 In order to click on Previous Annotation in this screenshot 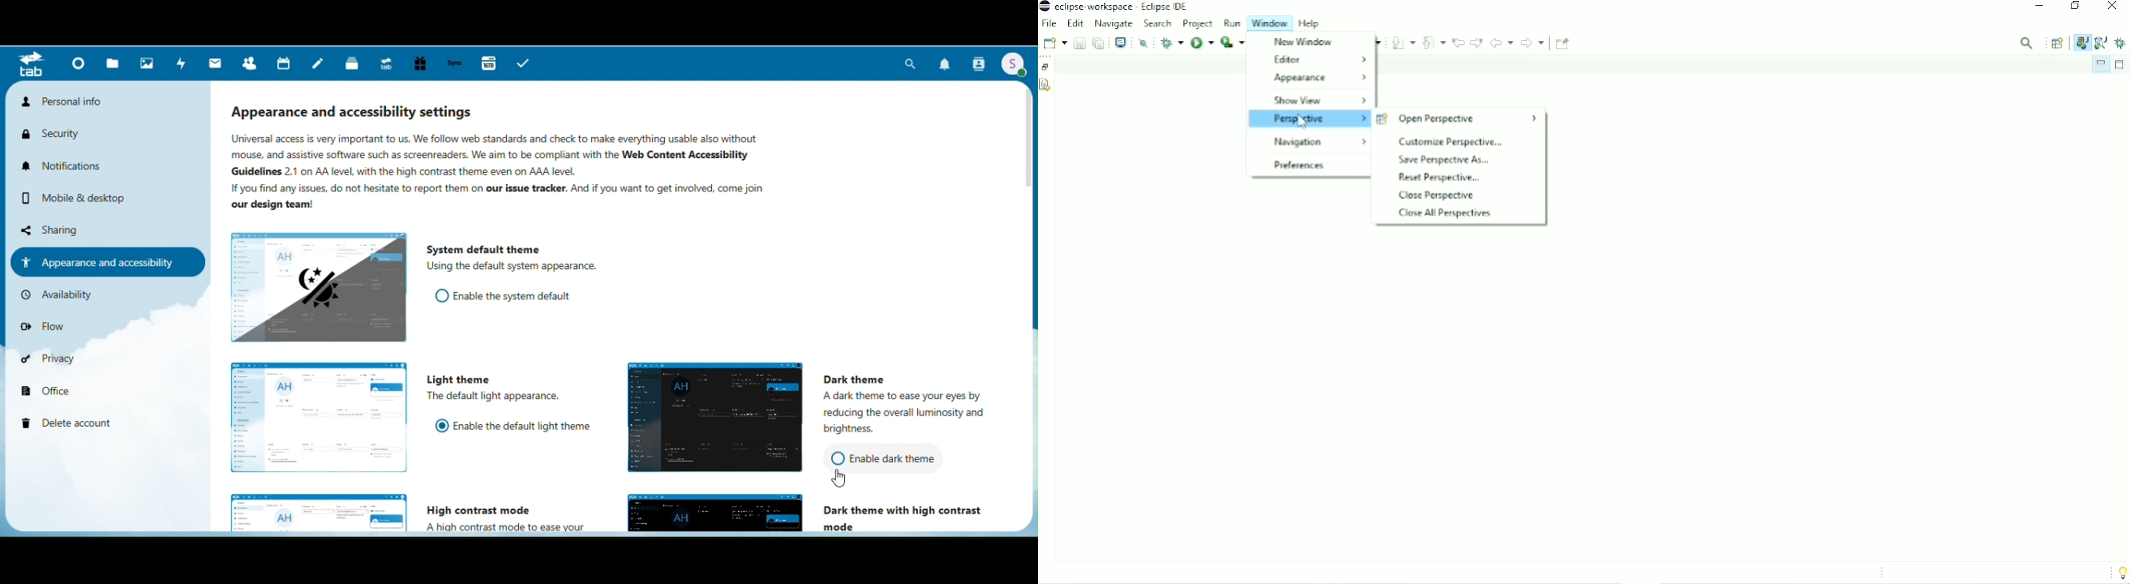, I will do `click(1435, 41)`.